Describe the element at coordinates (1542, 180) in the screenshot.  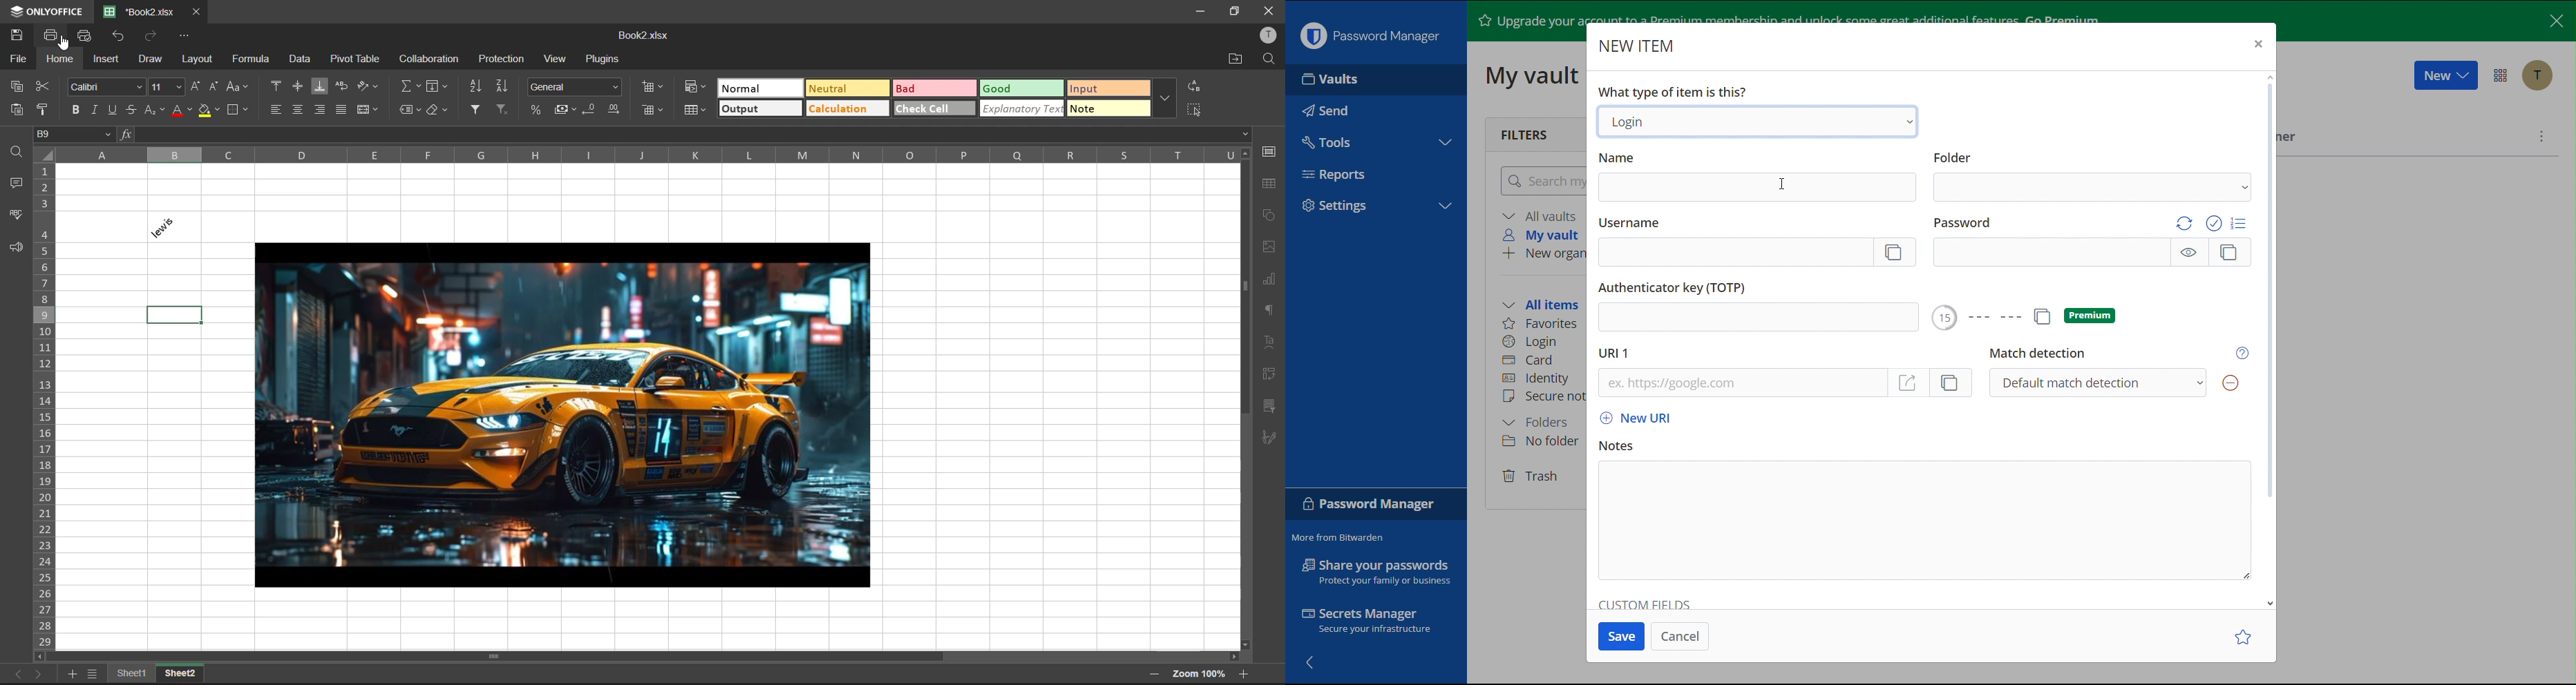
I see `Search my vault` at that location.